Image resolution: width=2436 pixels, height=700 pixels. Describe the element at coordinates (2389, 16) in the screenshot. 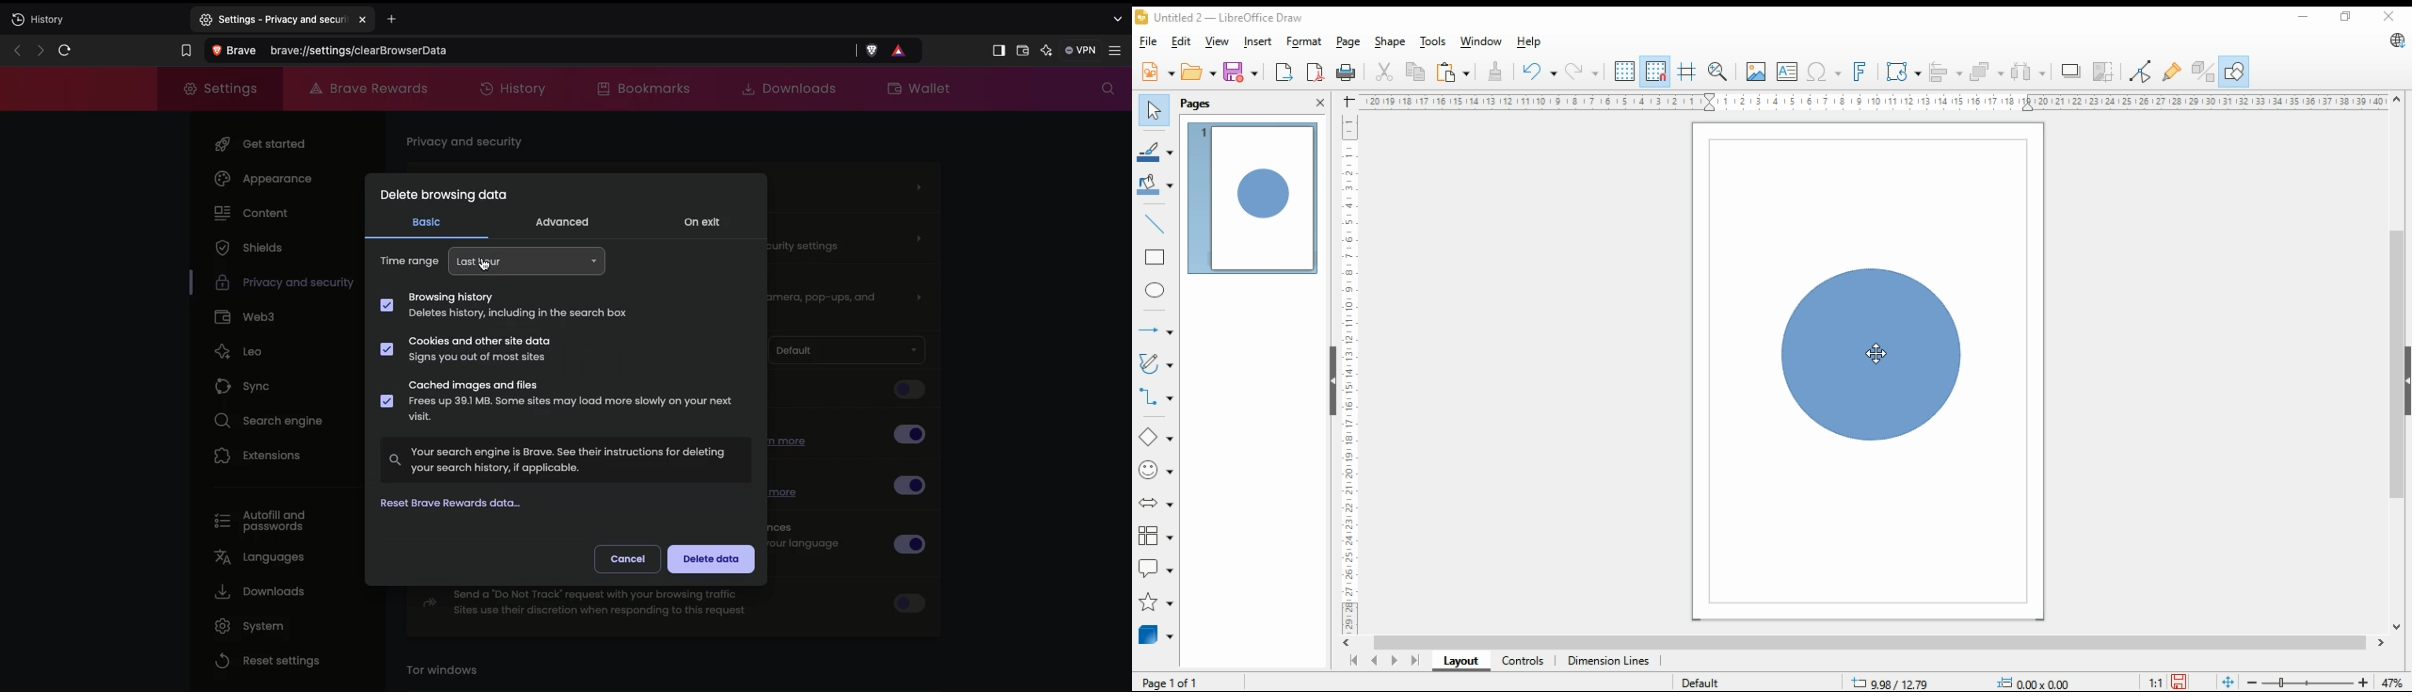

I see `close window` at that location.